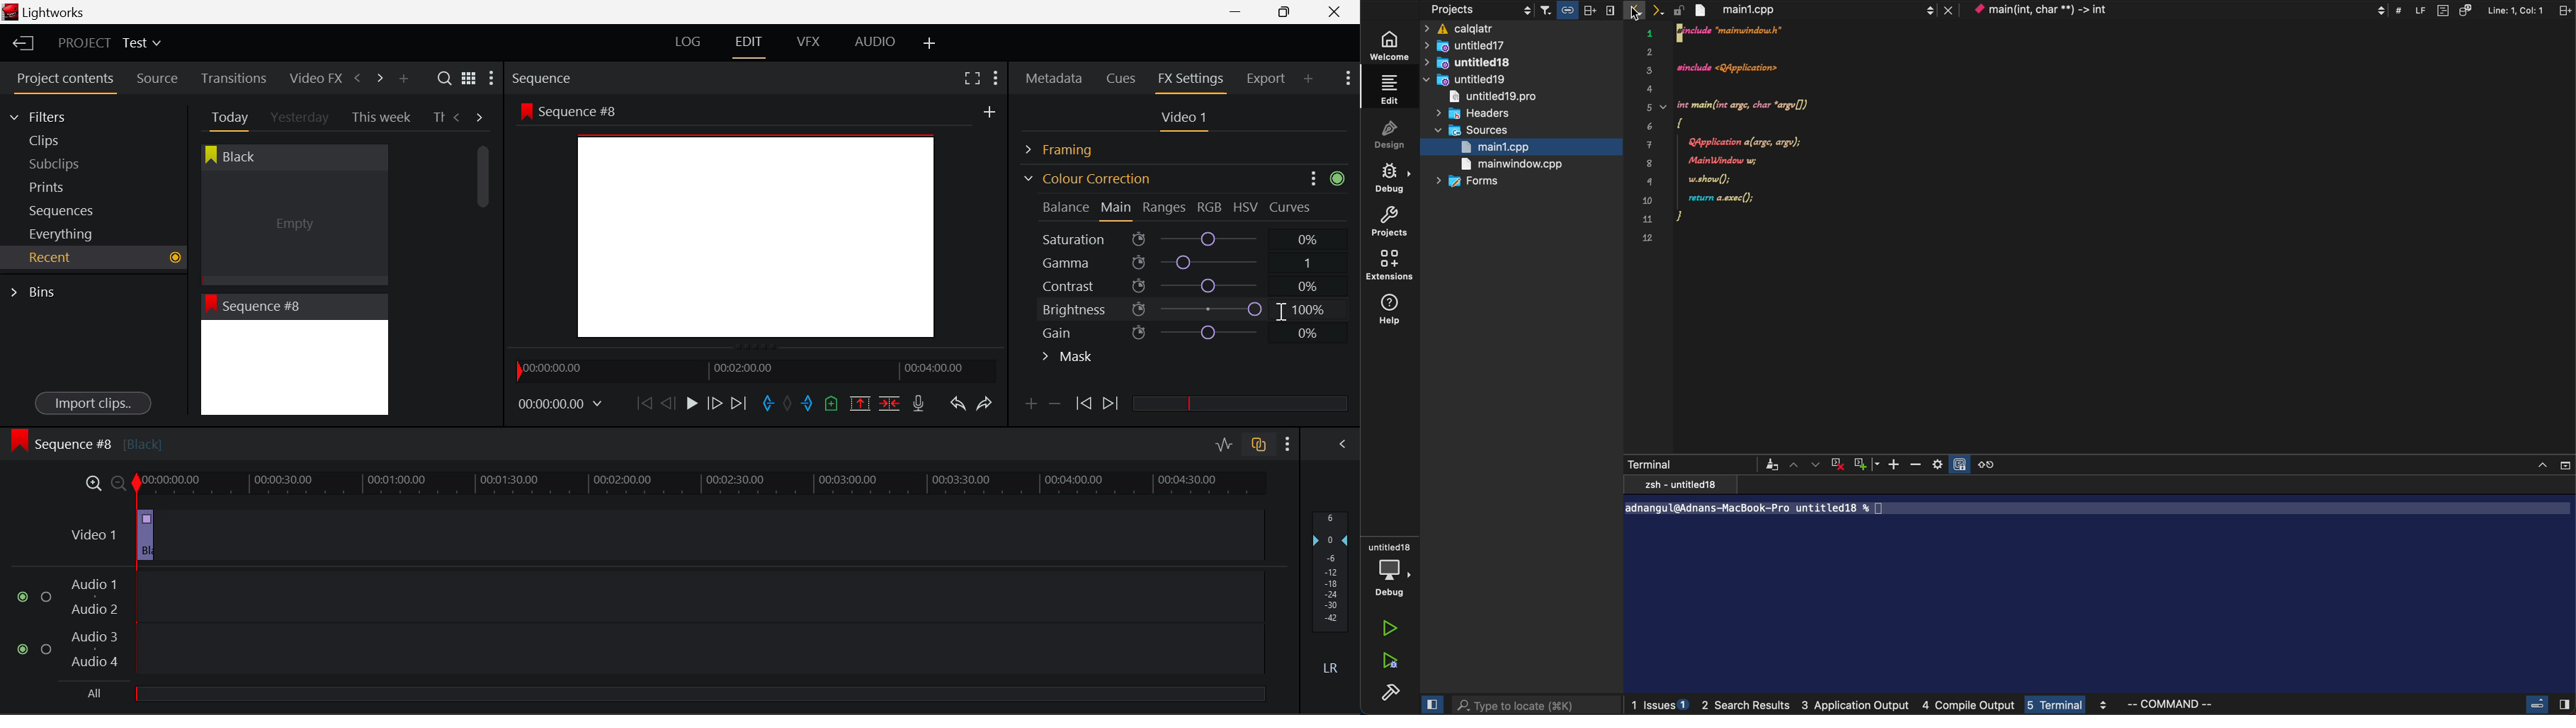 The width and height of the screenshot is (2576, 728). I want to click on This week Tab, so click(380, 118).